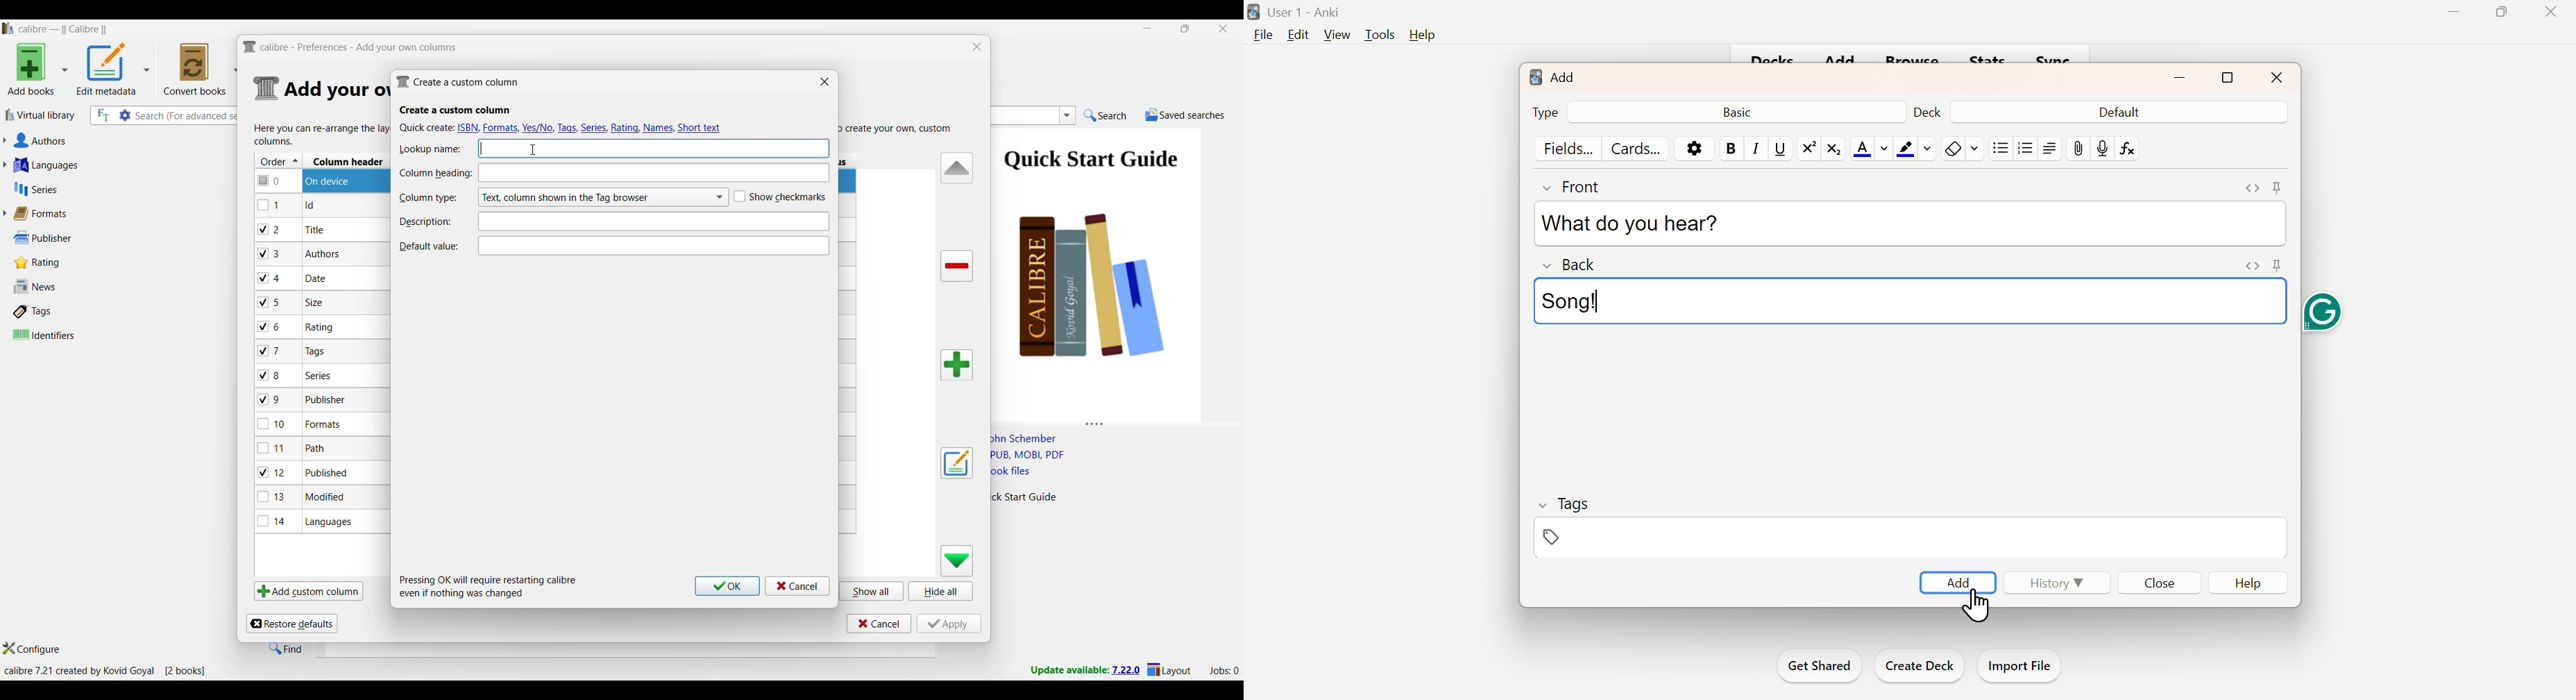 The height and width of the screenshot is (700, 2576). Describe the element at coordinates (1915, 149) in the screenshot. I see `Text Highlighting Color` at that location.